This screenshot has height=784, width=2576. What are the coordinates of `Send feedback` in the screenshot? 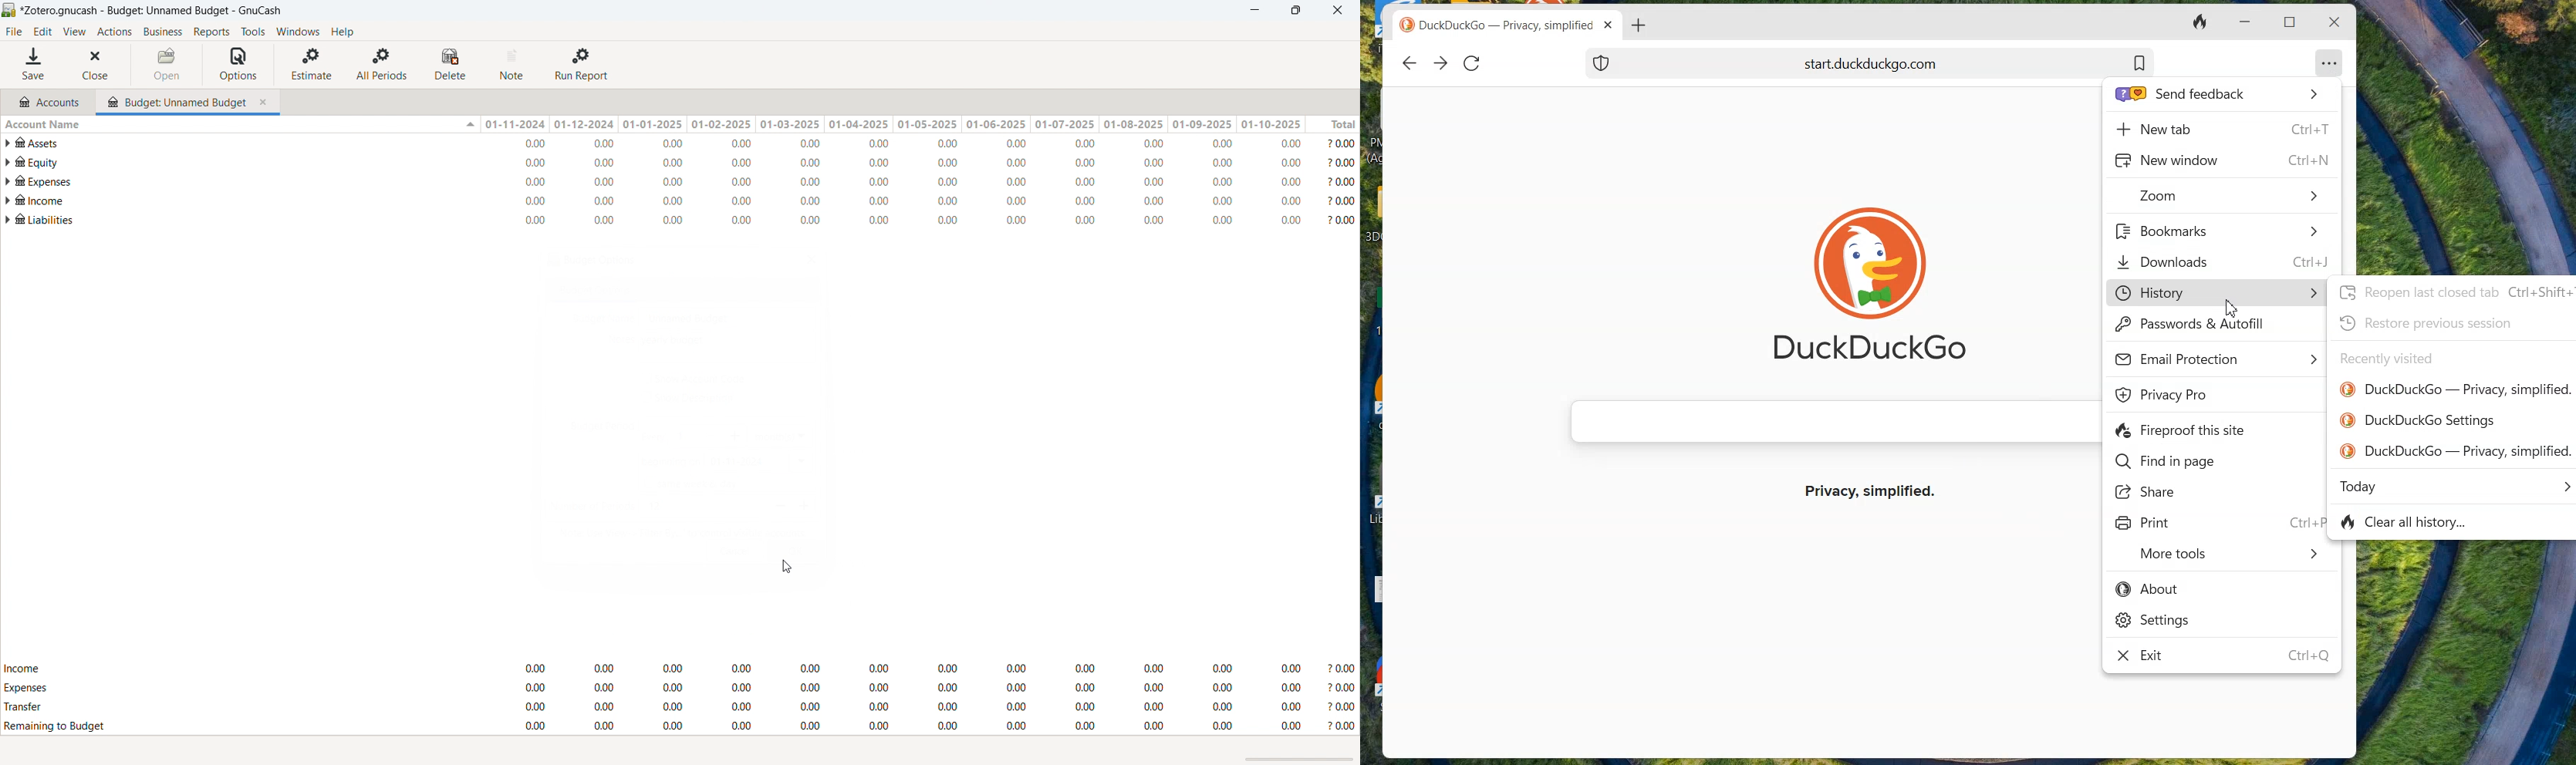 It's located at (2216, 95).